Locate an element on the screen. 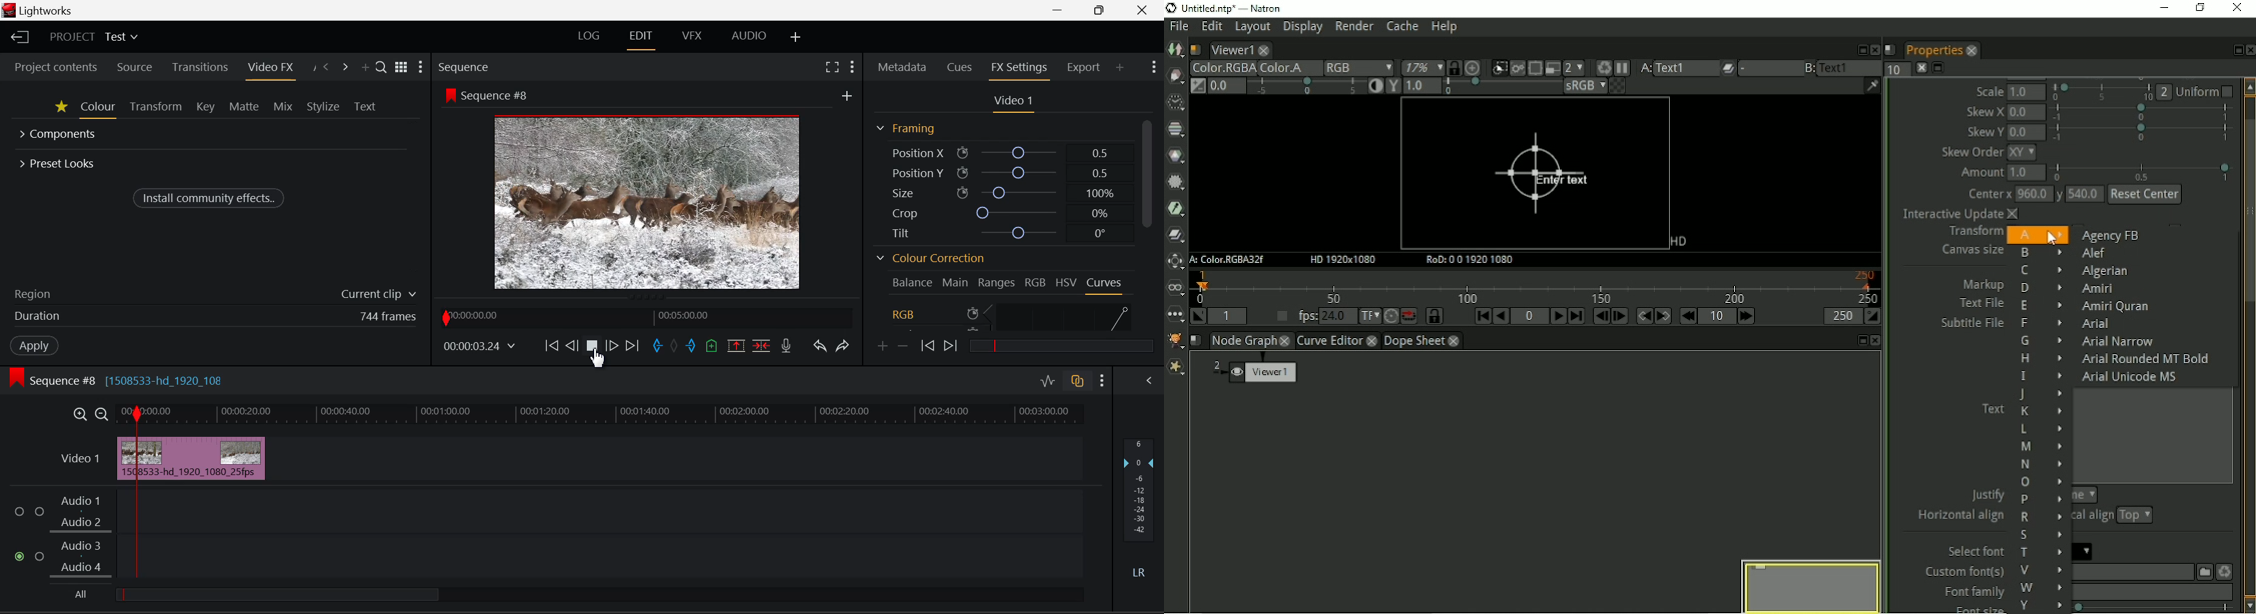  Full Screen is located at coordinates (832, 69).